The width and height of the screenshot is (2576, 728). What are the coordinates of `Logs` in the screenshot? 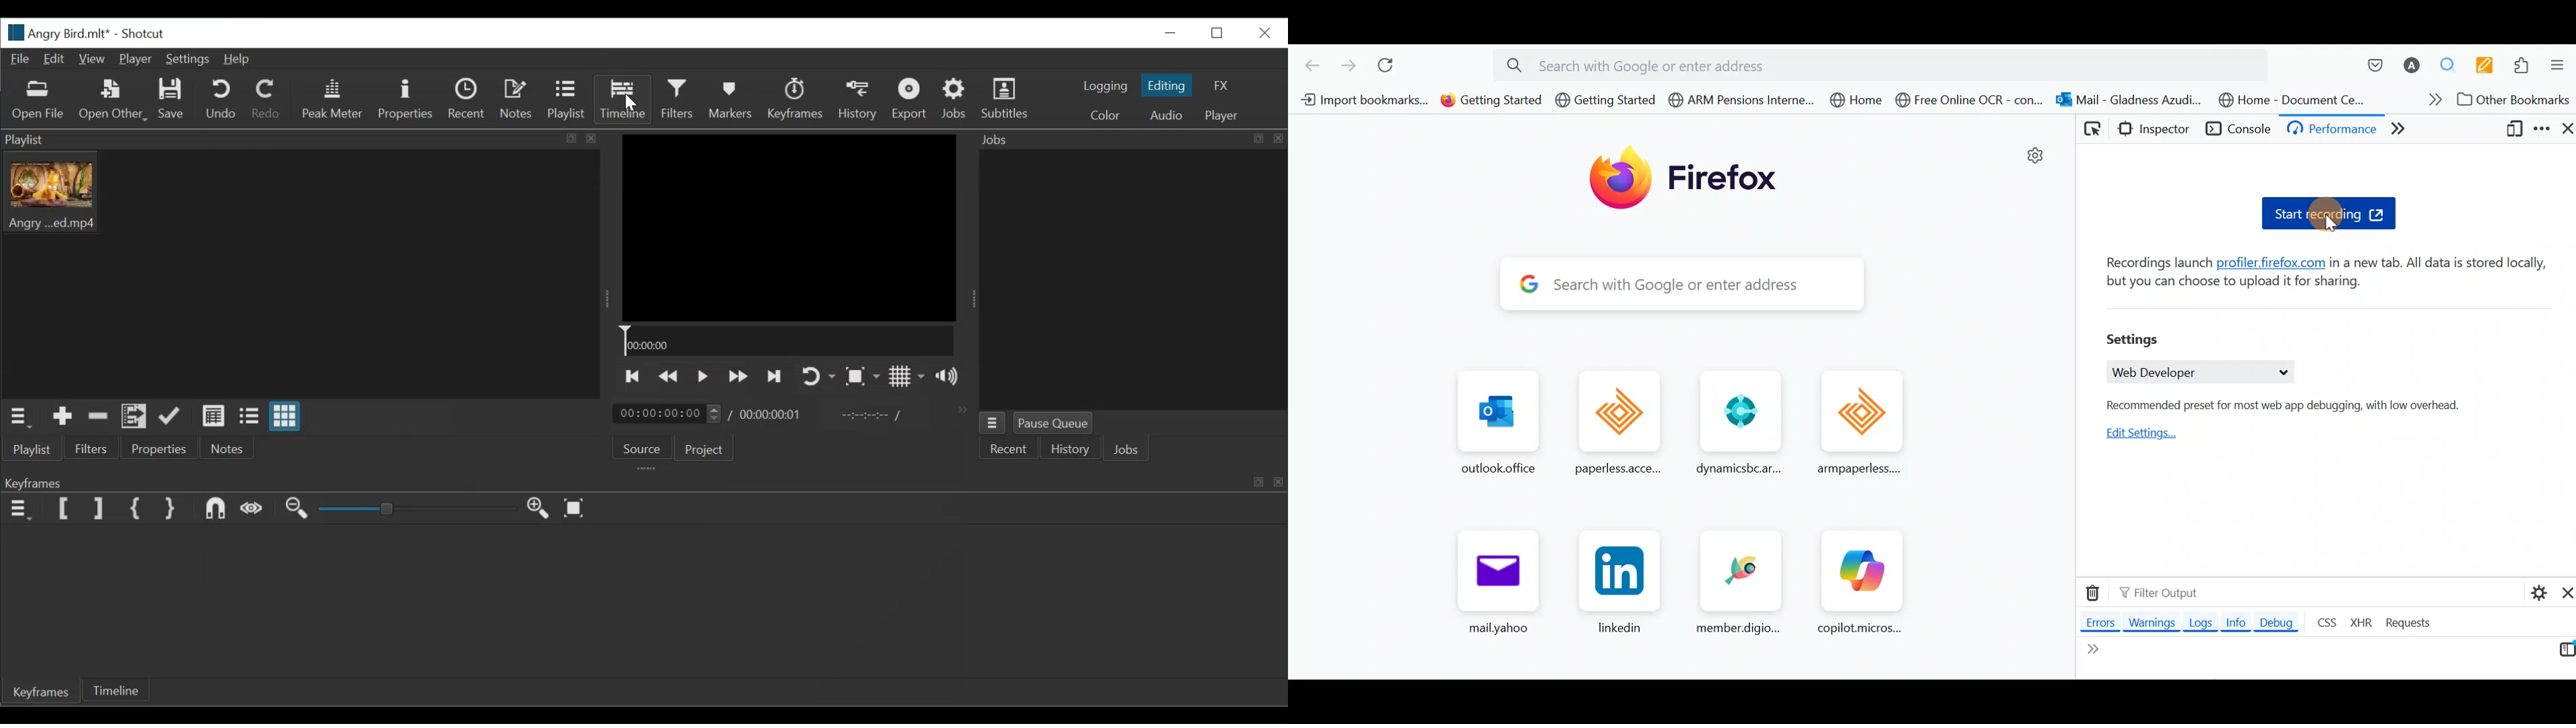 It's located at (2199, 623).